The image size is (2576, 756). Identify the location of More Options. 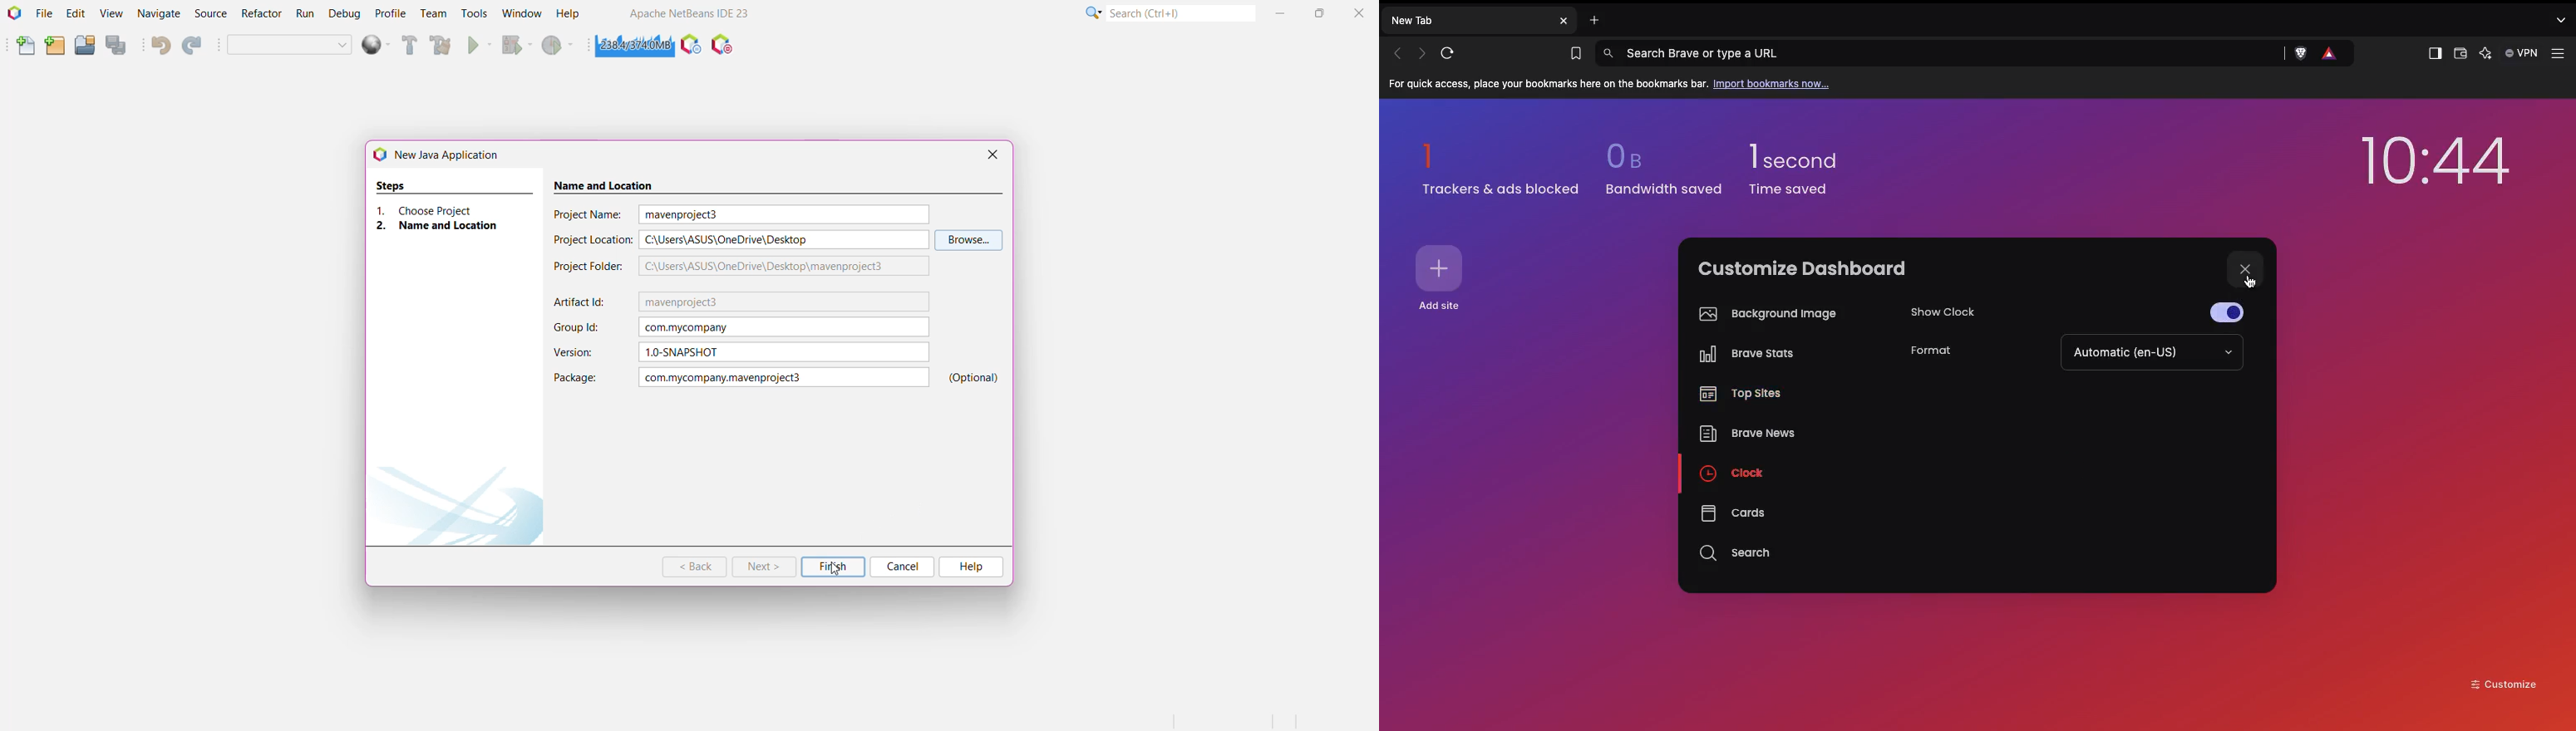
(1092, 15).